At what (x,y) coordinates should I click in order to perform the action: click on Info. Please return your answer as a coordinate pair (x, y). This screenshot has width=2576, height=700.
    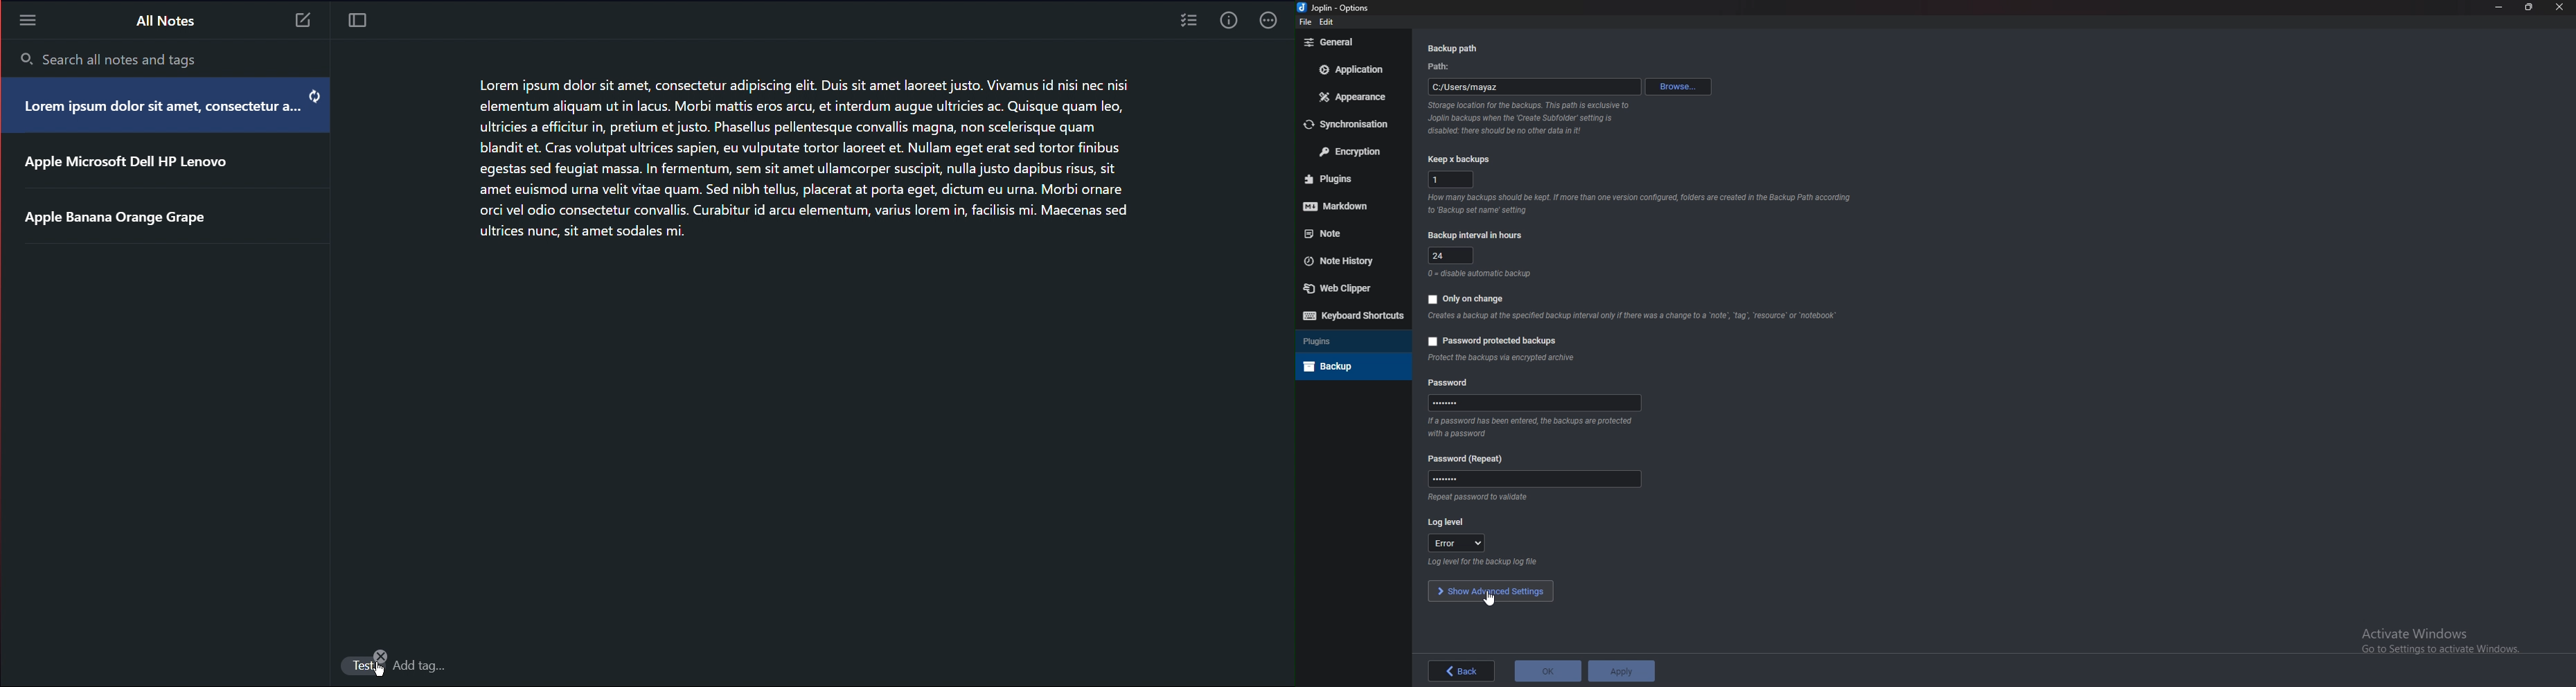
    Looking at the image, I should click on (1535, 428).